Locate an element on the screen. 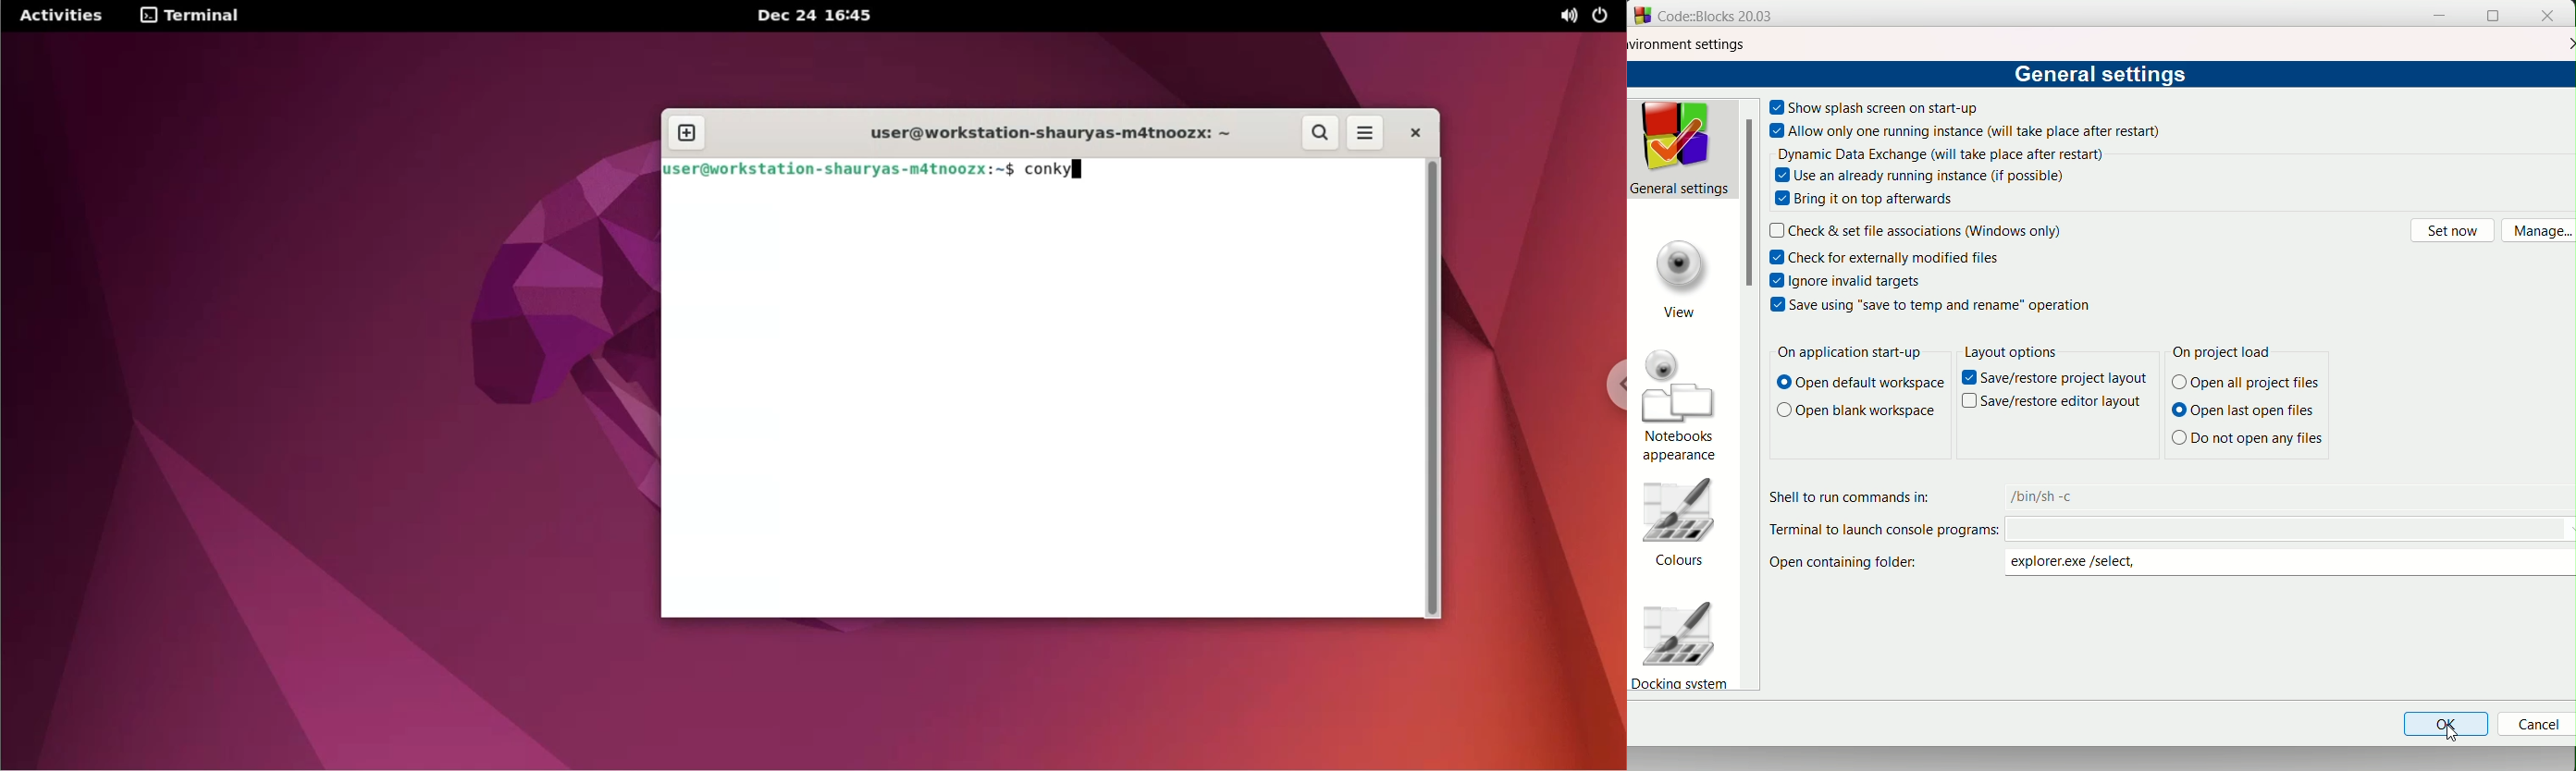  code path is located at coordinates (2290, 531).